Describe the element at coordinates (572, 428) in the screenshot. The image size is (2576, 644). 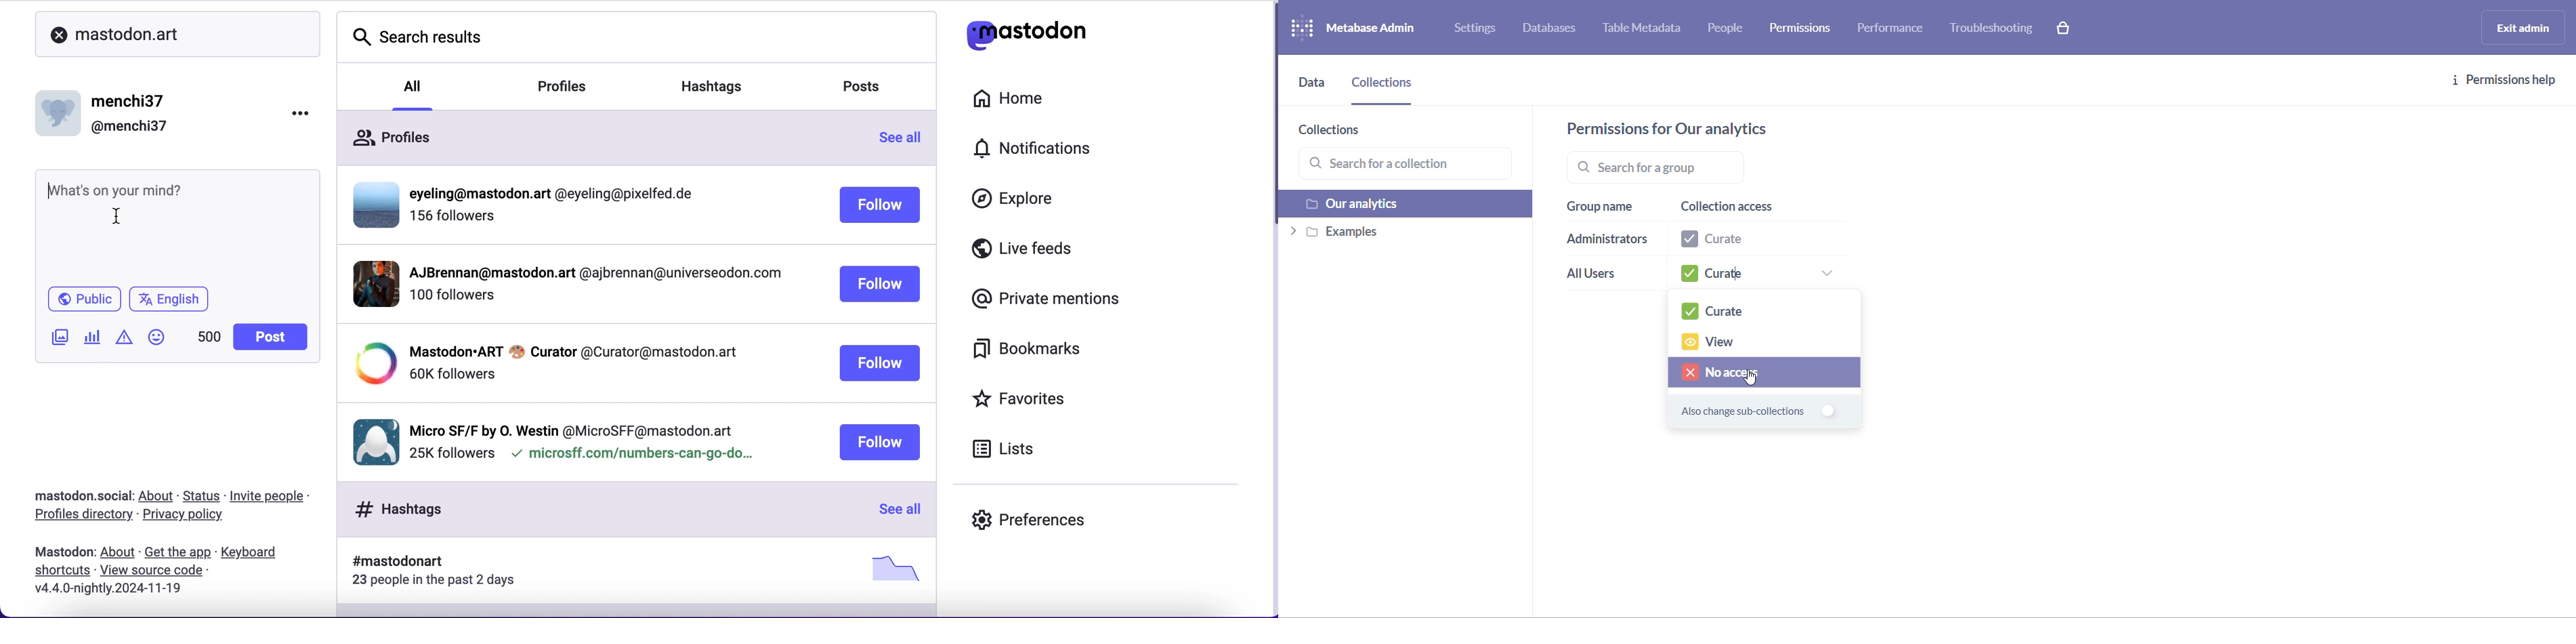
I see `profile` at that location.